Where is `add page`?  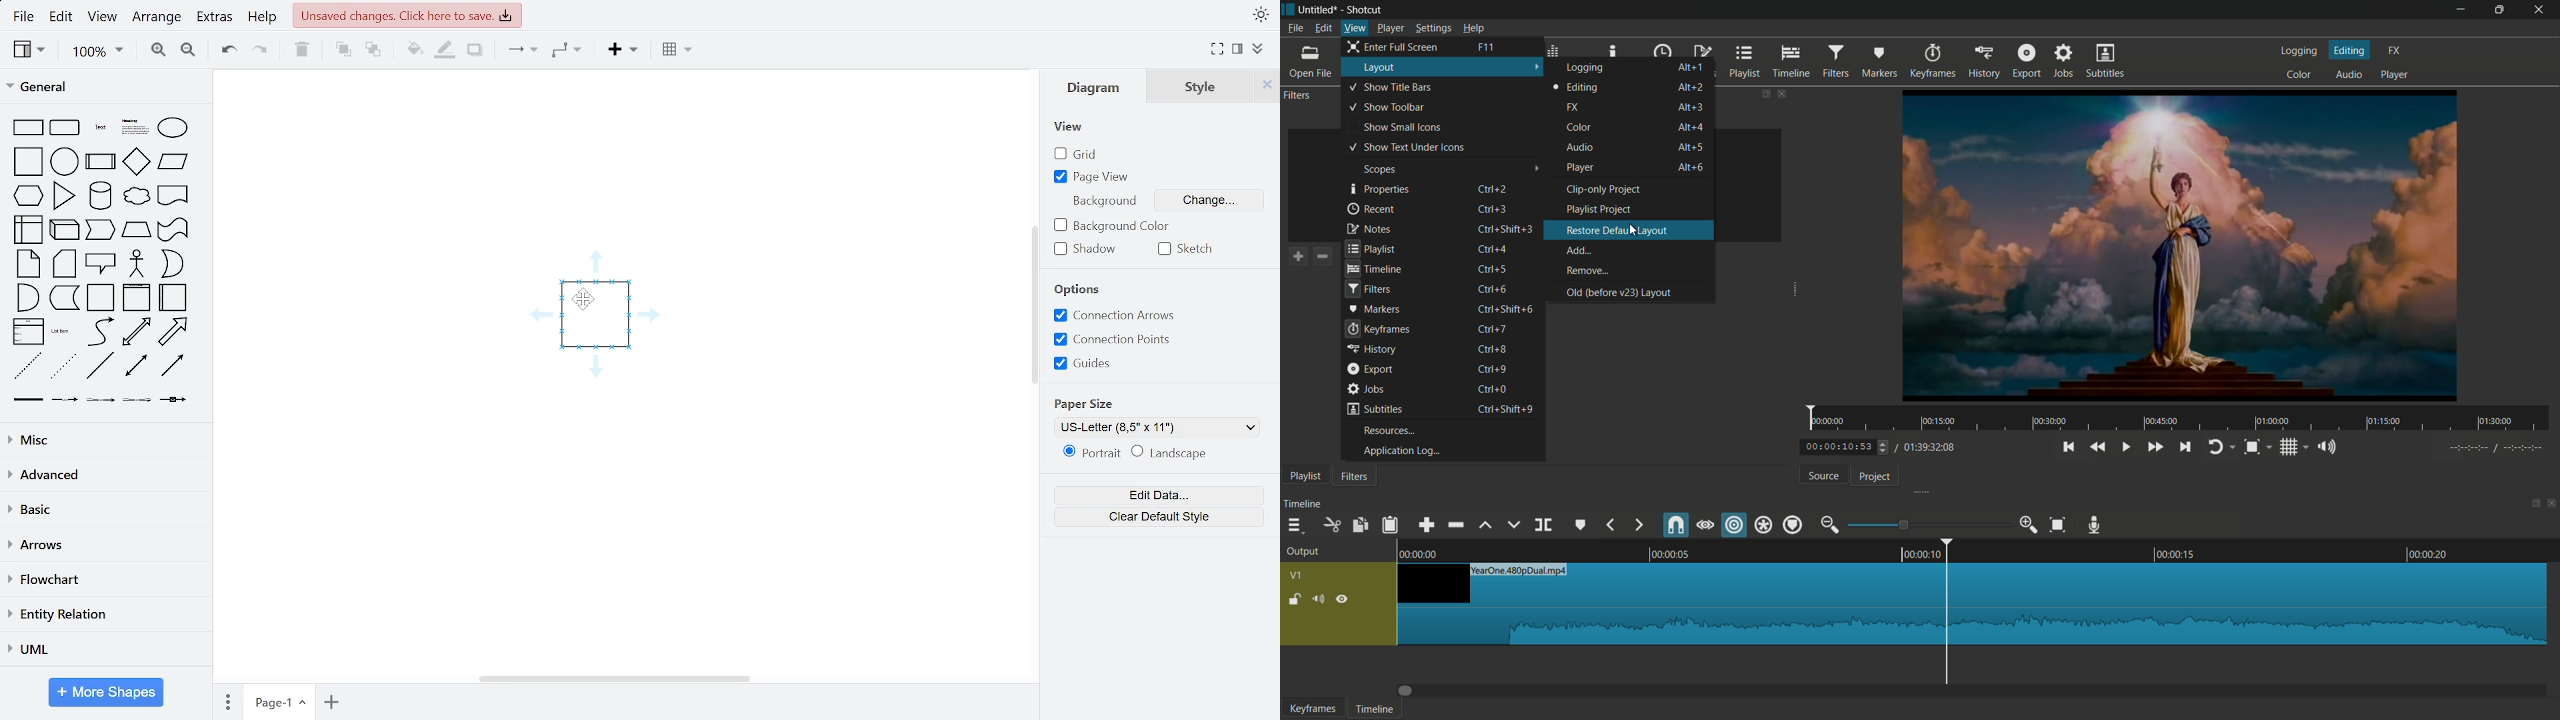
add page is located at coordinates (331, 702).